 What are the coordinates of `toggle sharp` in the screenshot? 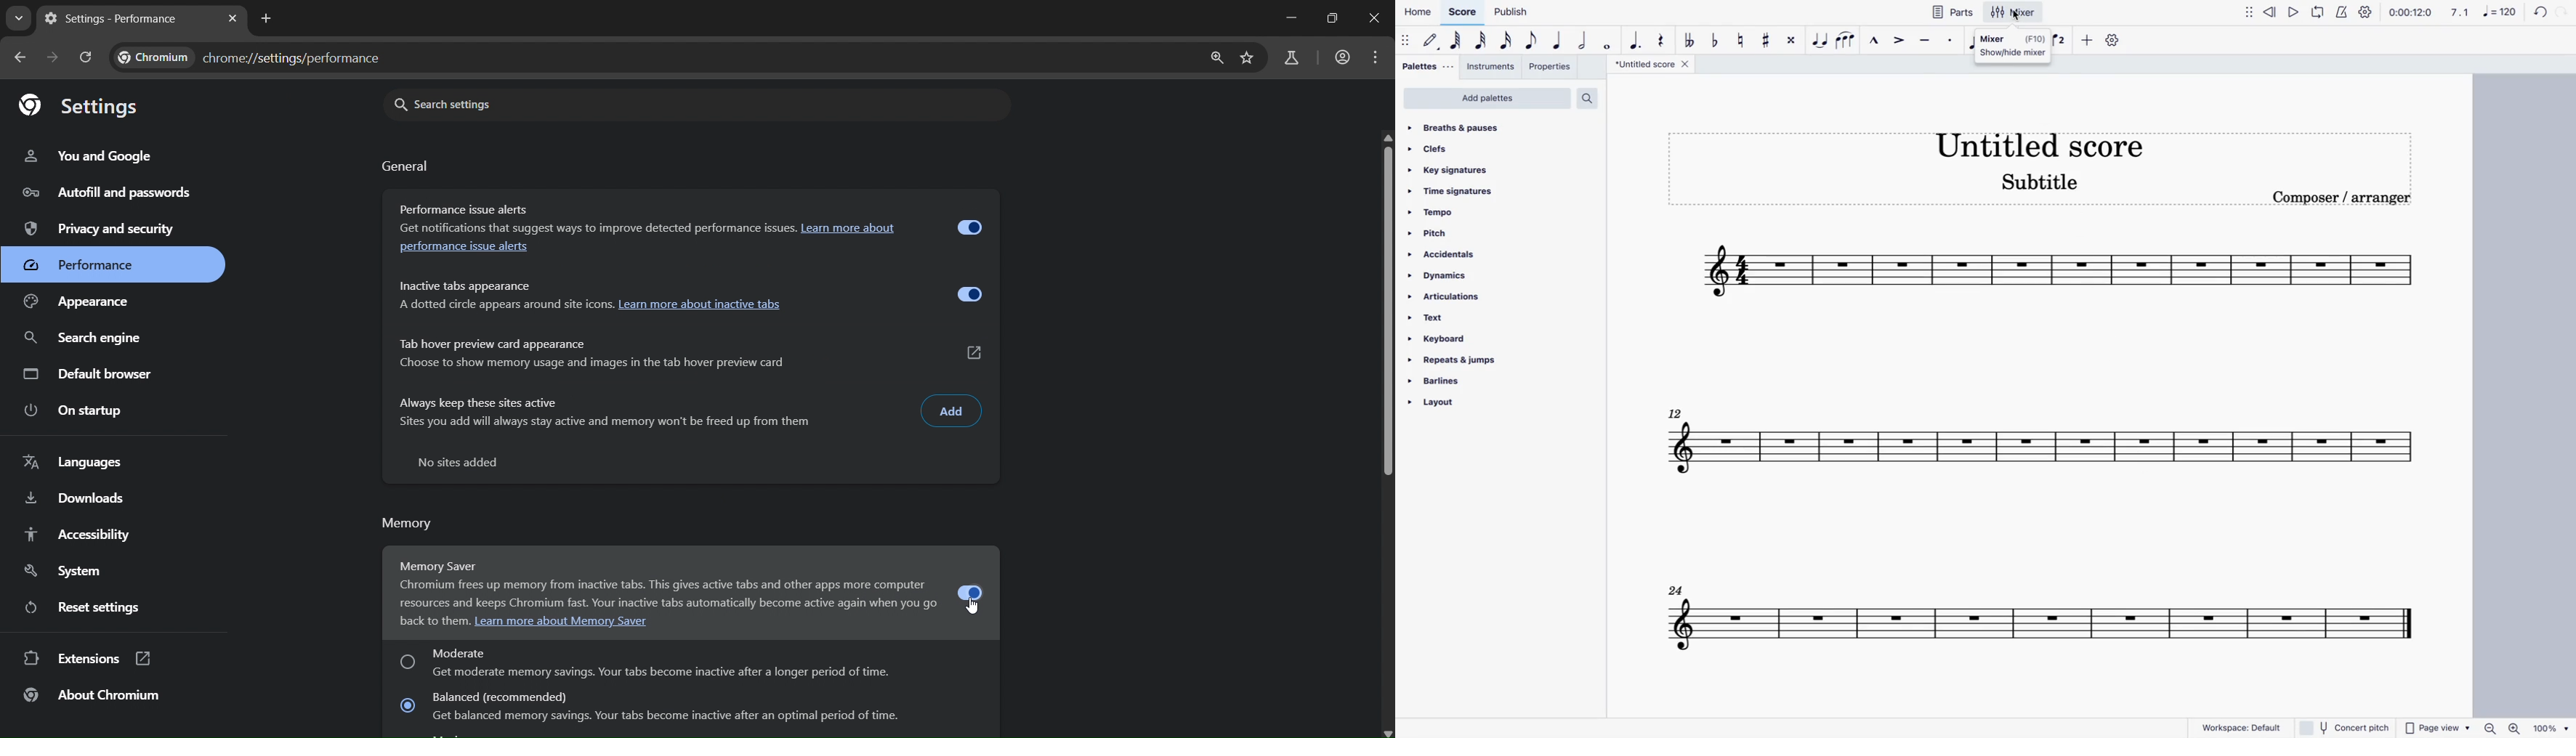 It's located at (1768, 42).